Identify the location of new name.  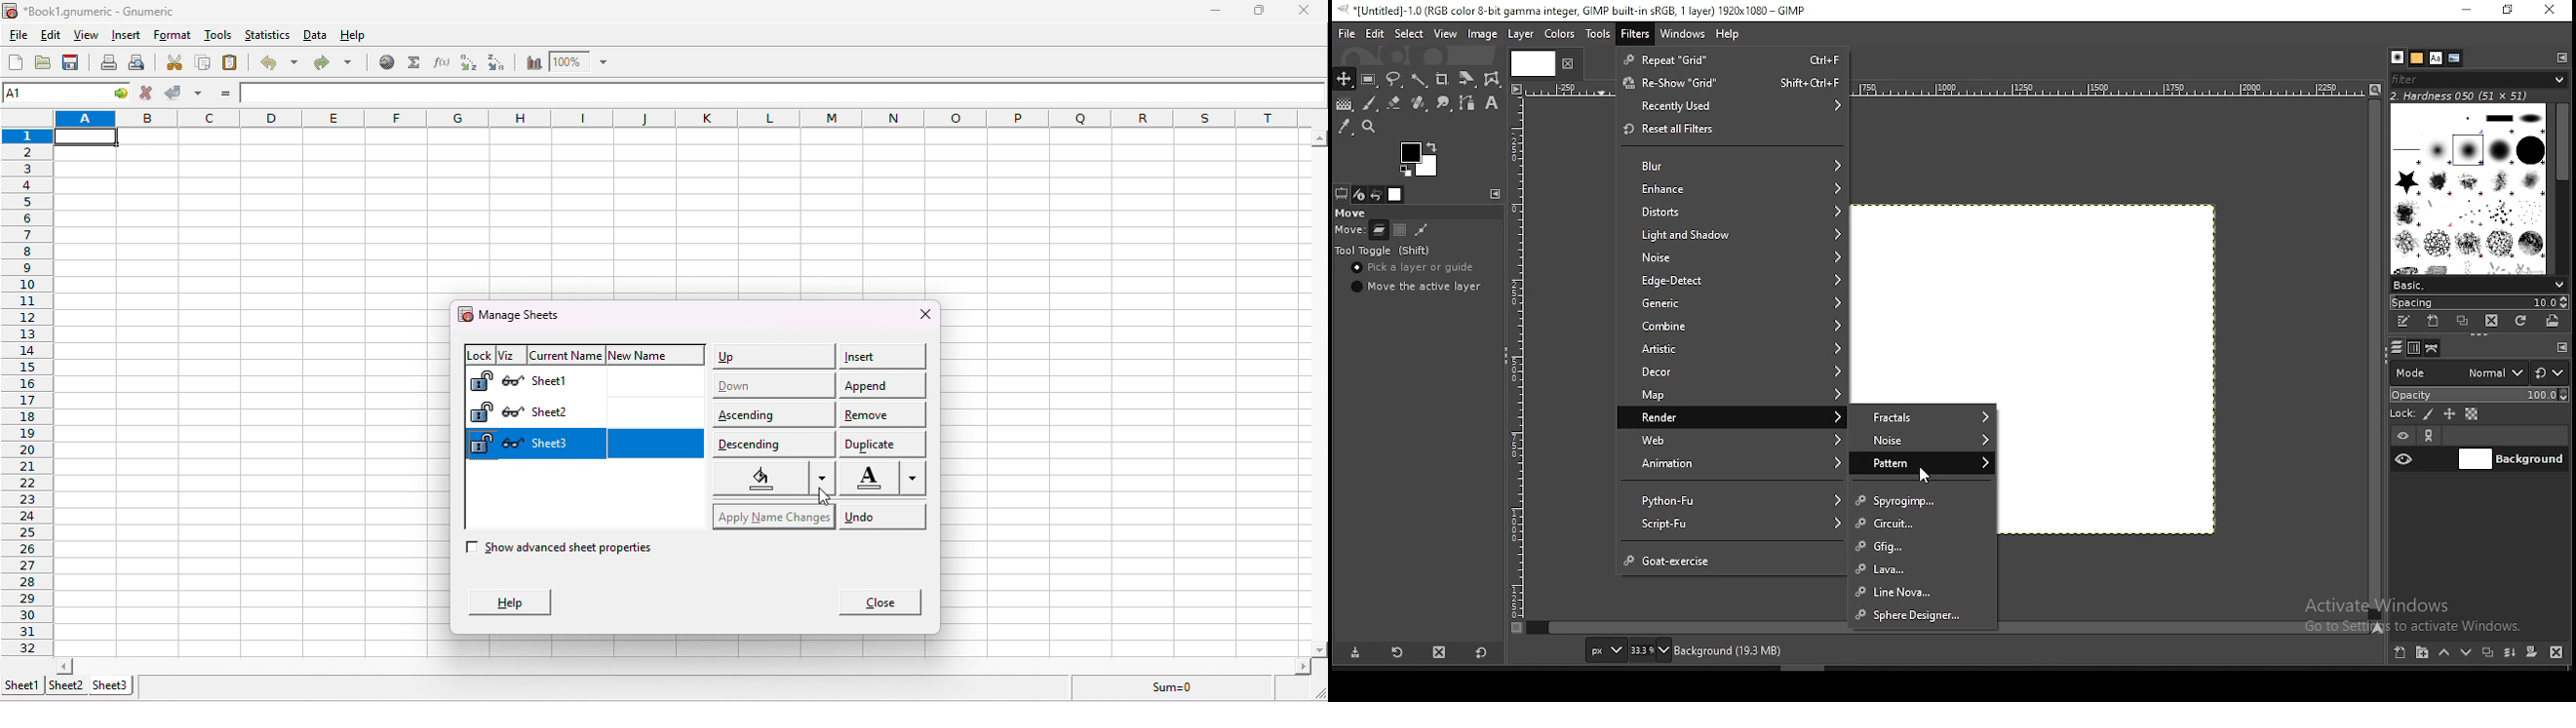
(657, 357).